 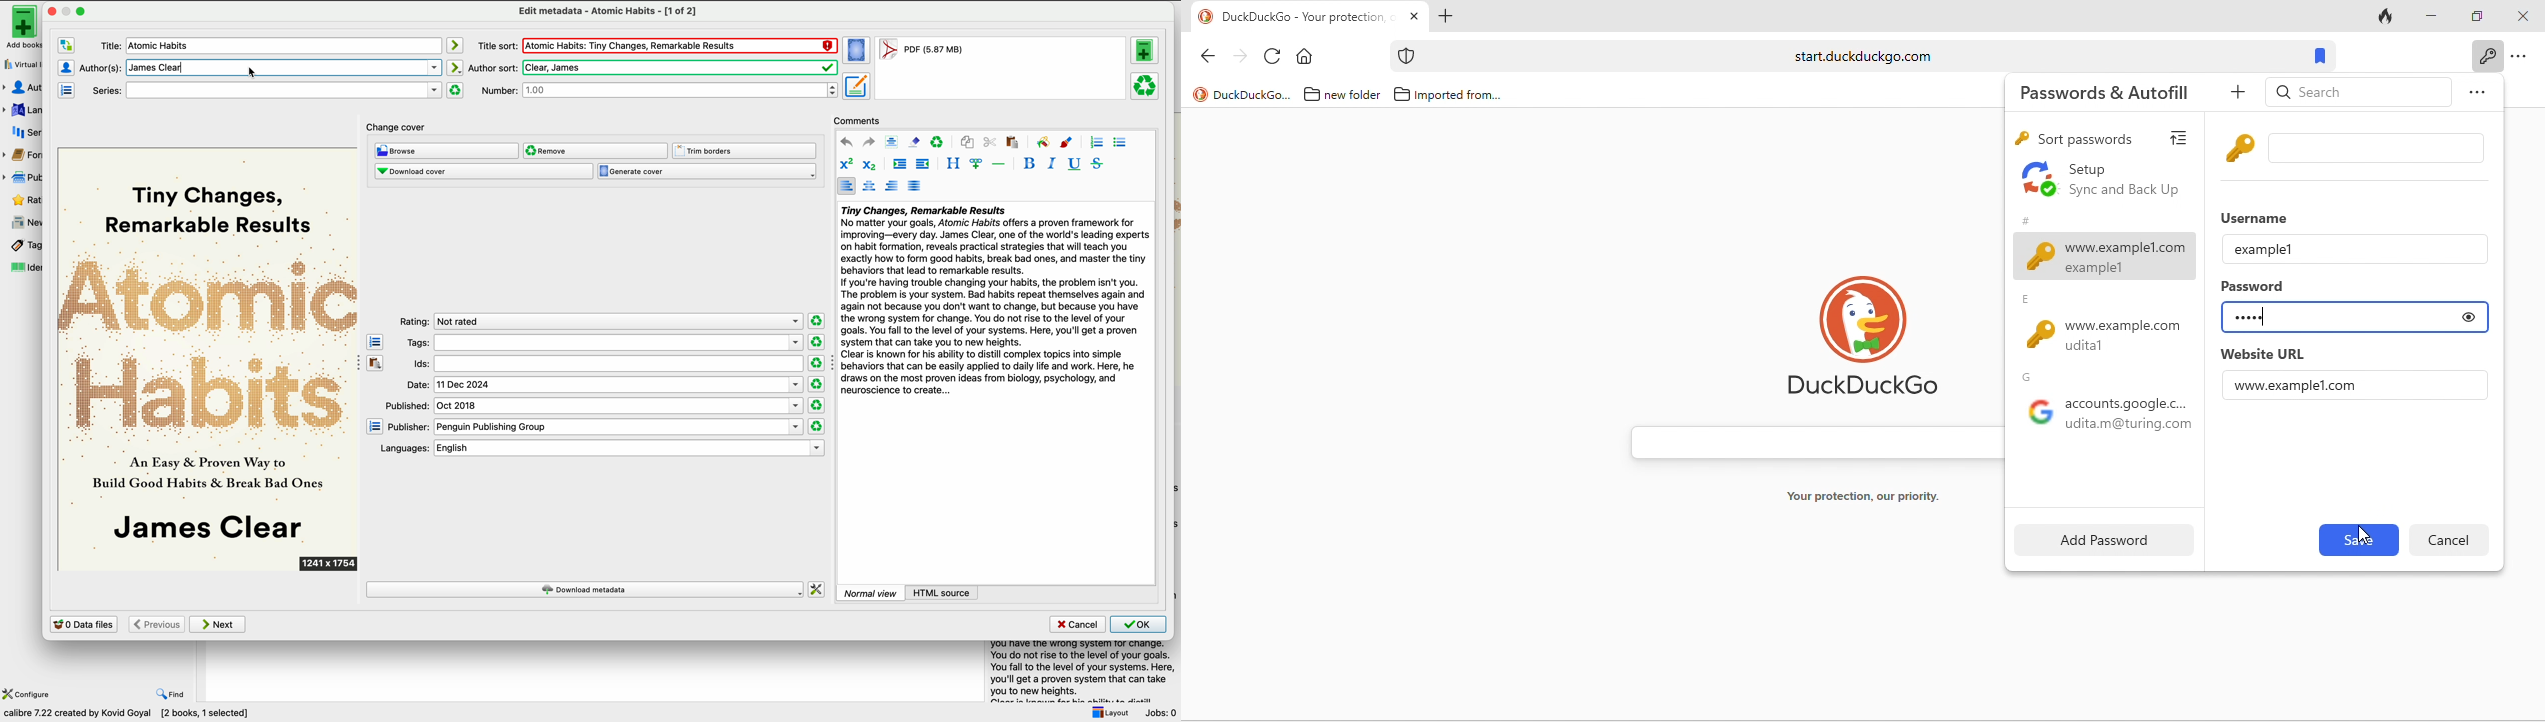 What do you see at coordinates (745, 150) in the screenshot?
I see `trim borders` at bounding box center [745, 150].